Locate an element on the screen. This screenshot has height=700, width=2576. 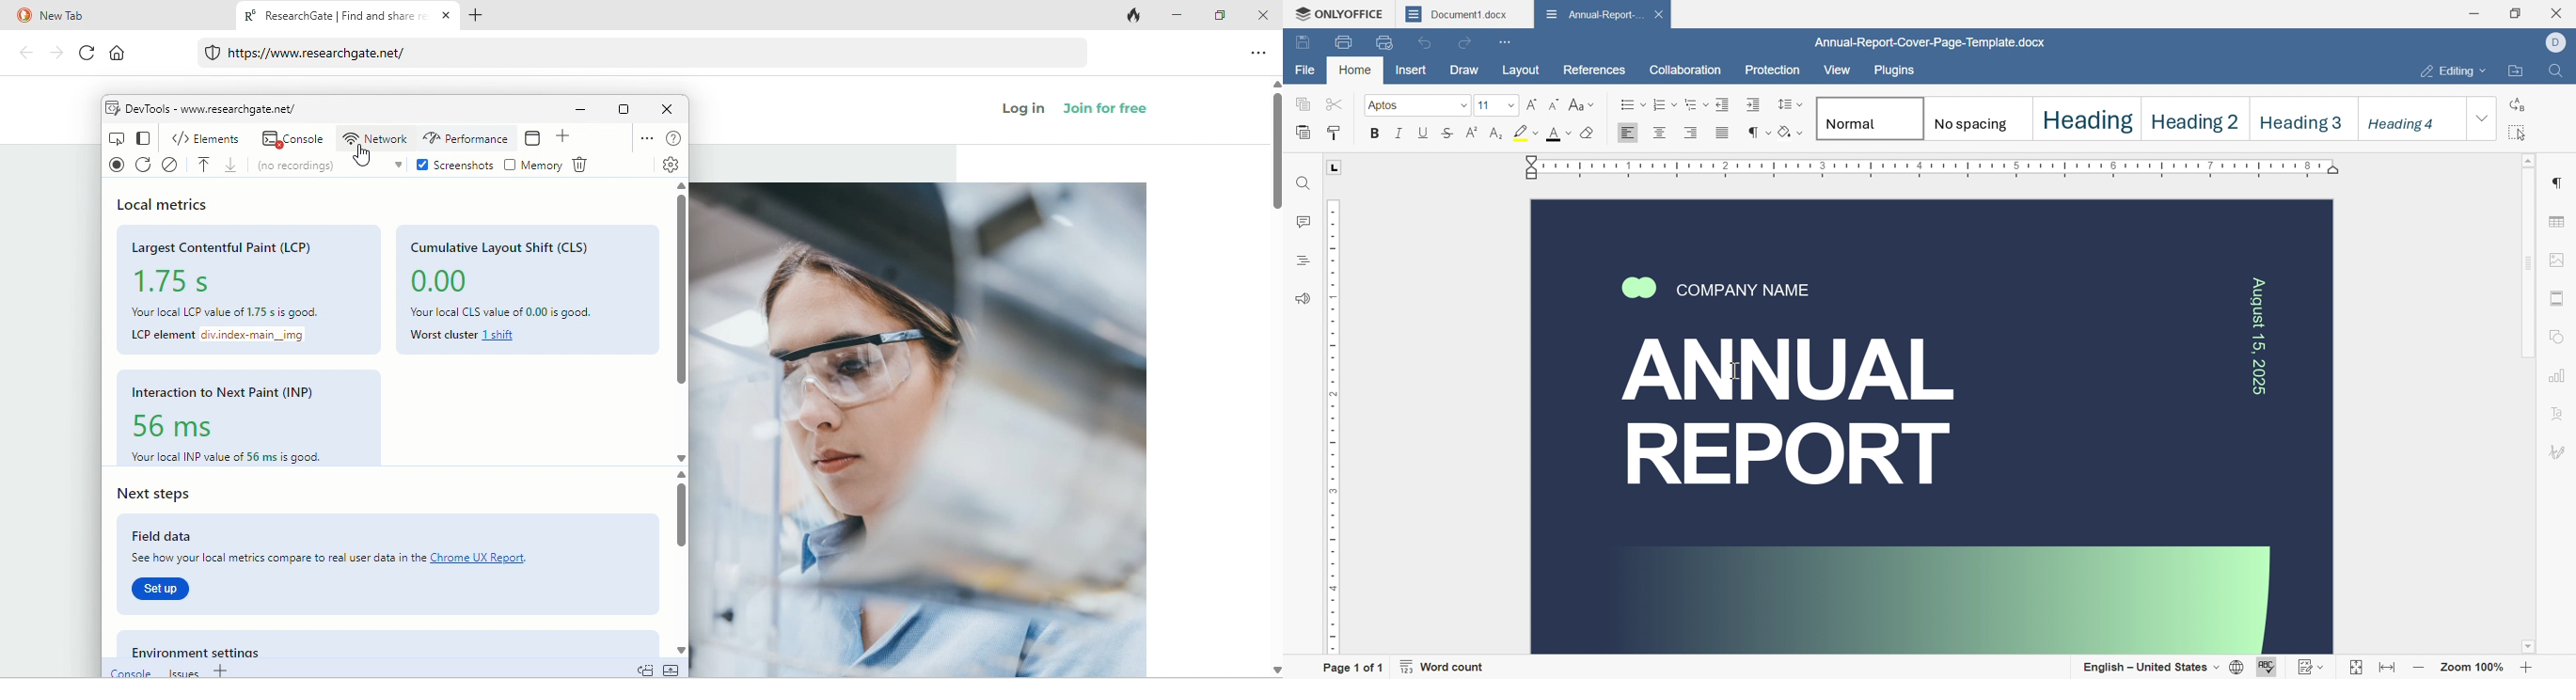
home is located at coordinates (1354, 71).